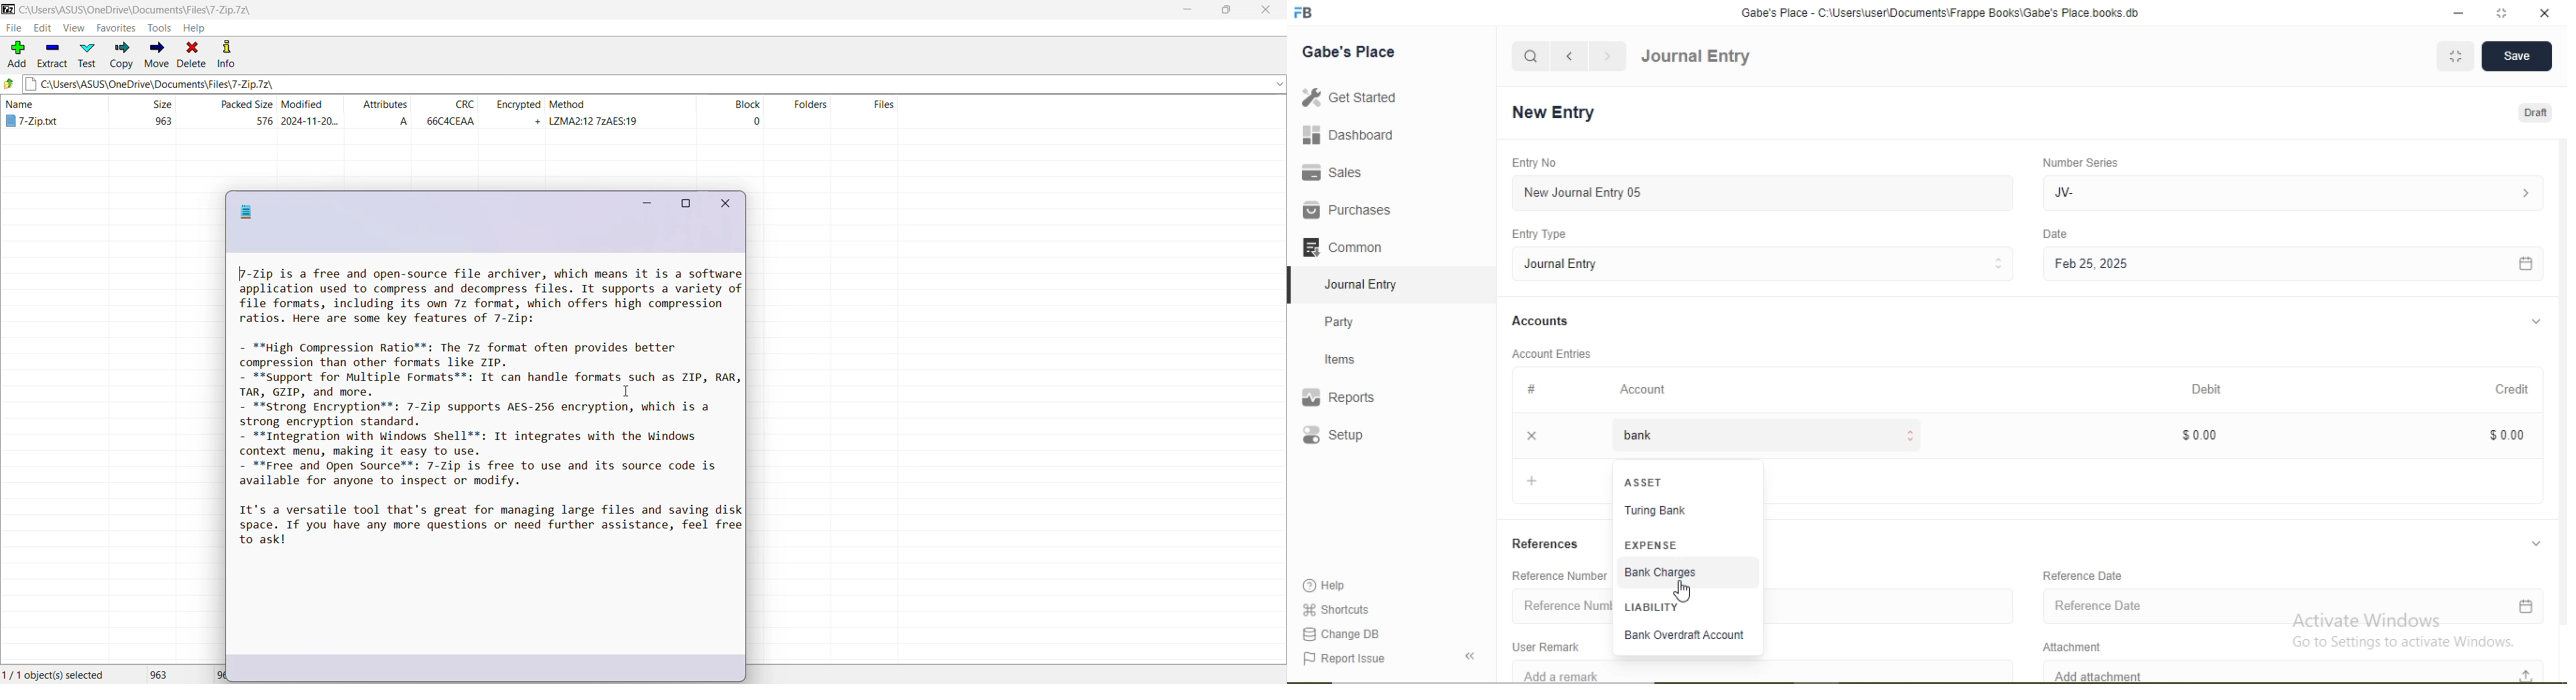  What do you see at coordinates (1342, 136) in the screenshot?
I see `Dashboard` at bounding box center [1342, 136].